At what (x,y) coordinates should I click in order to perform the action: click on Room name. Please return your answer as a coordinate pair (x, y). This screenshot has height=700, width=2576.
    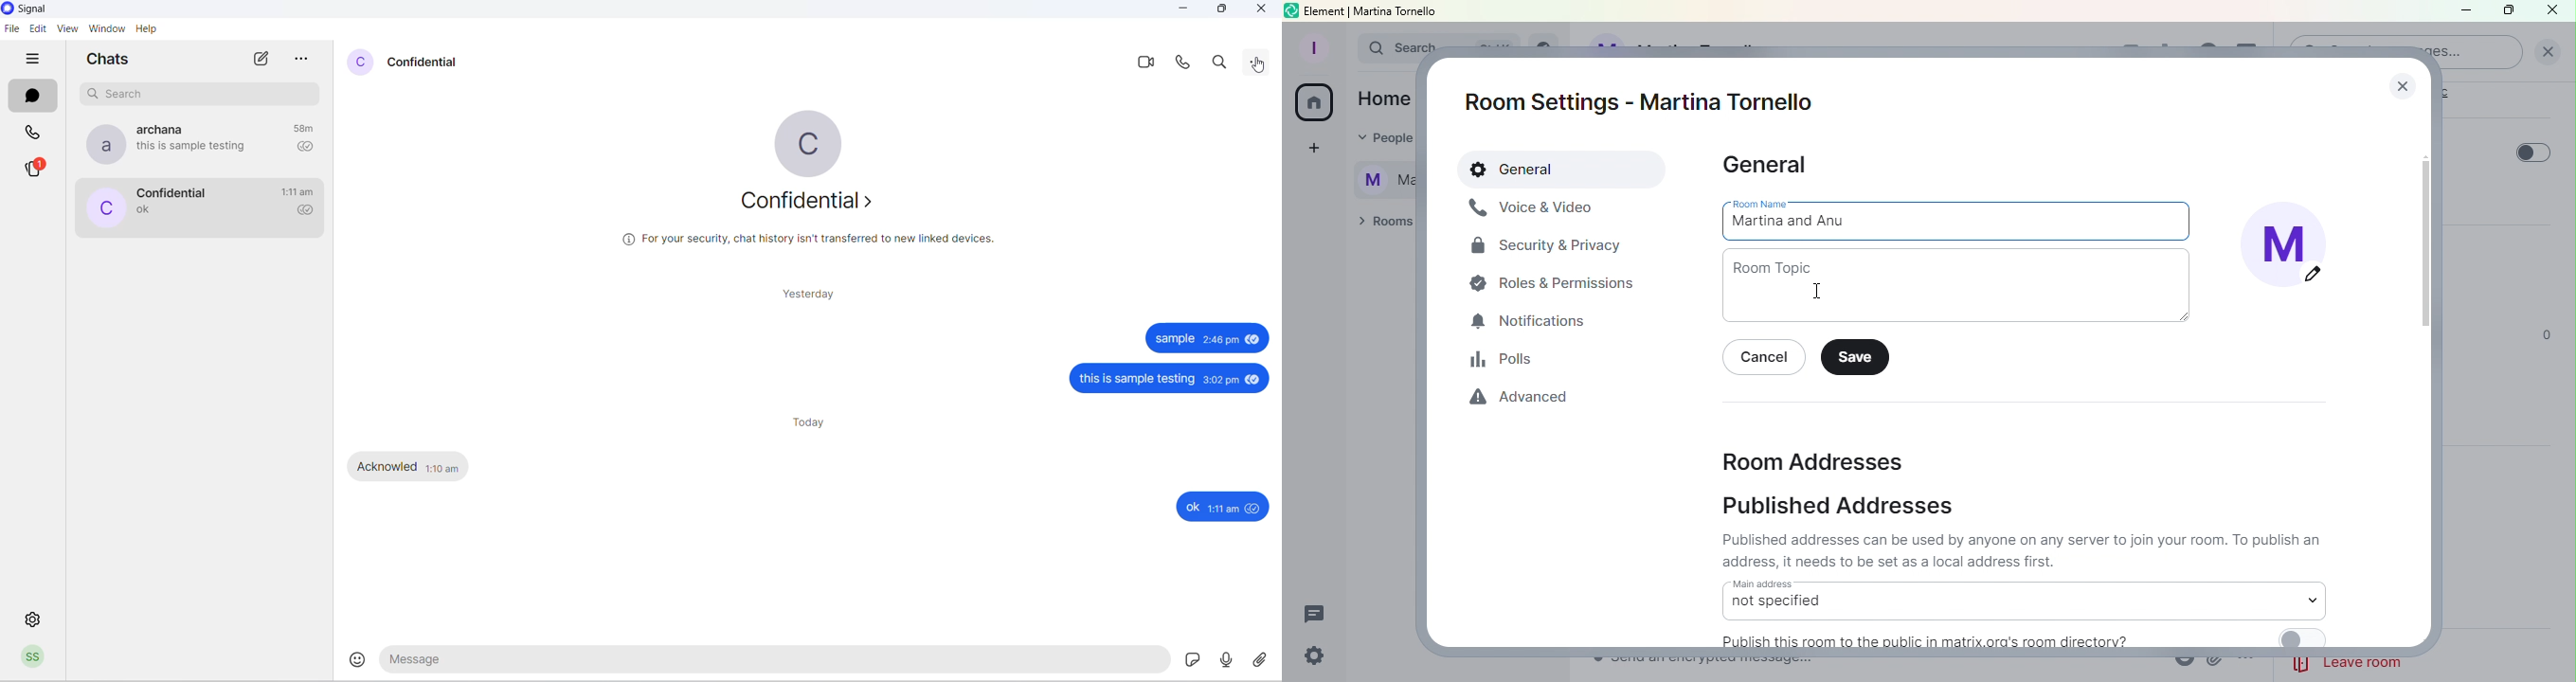
    Looking at the image, I should click on (1959, 220).